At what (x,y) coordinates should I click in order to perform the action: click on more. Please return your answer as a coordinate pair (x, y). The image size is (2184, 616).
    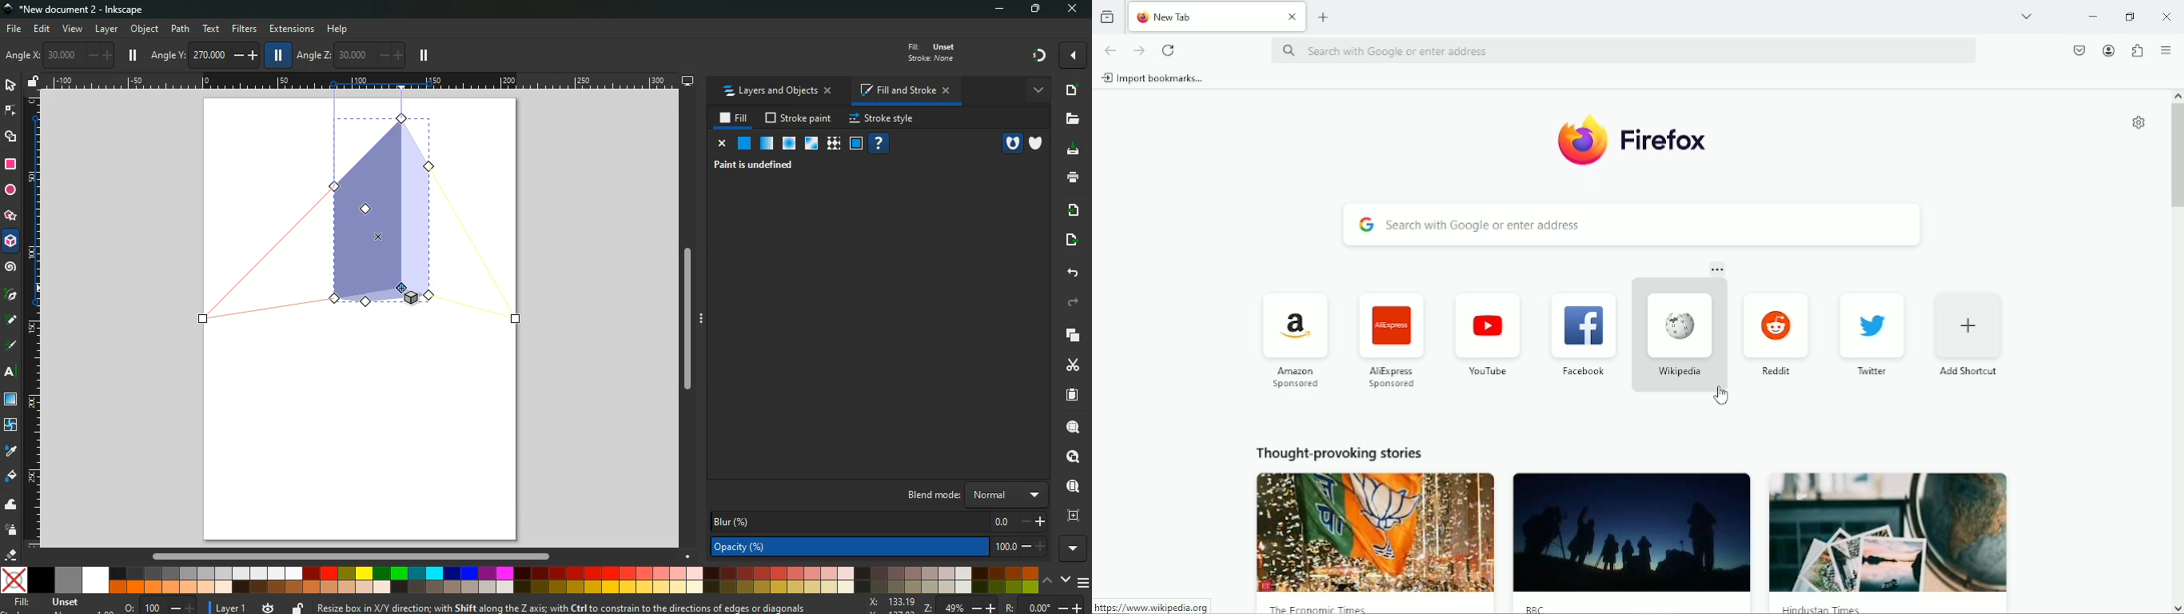
    Looking at the image, I should click on (1073, 55).